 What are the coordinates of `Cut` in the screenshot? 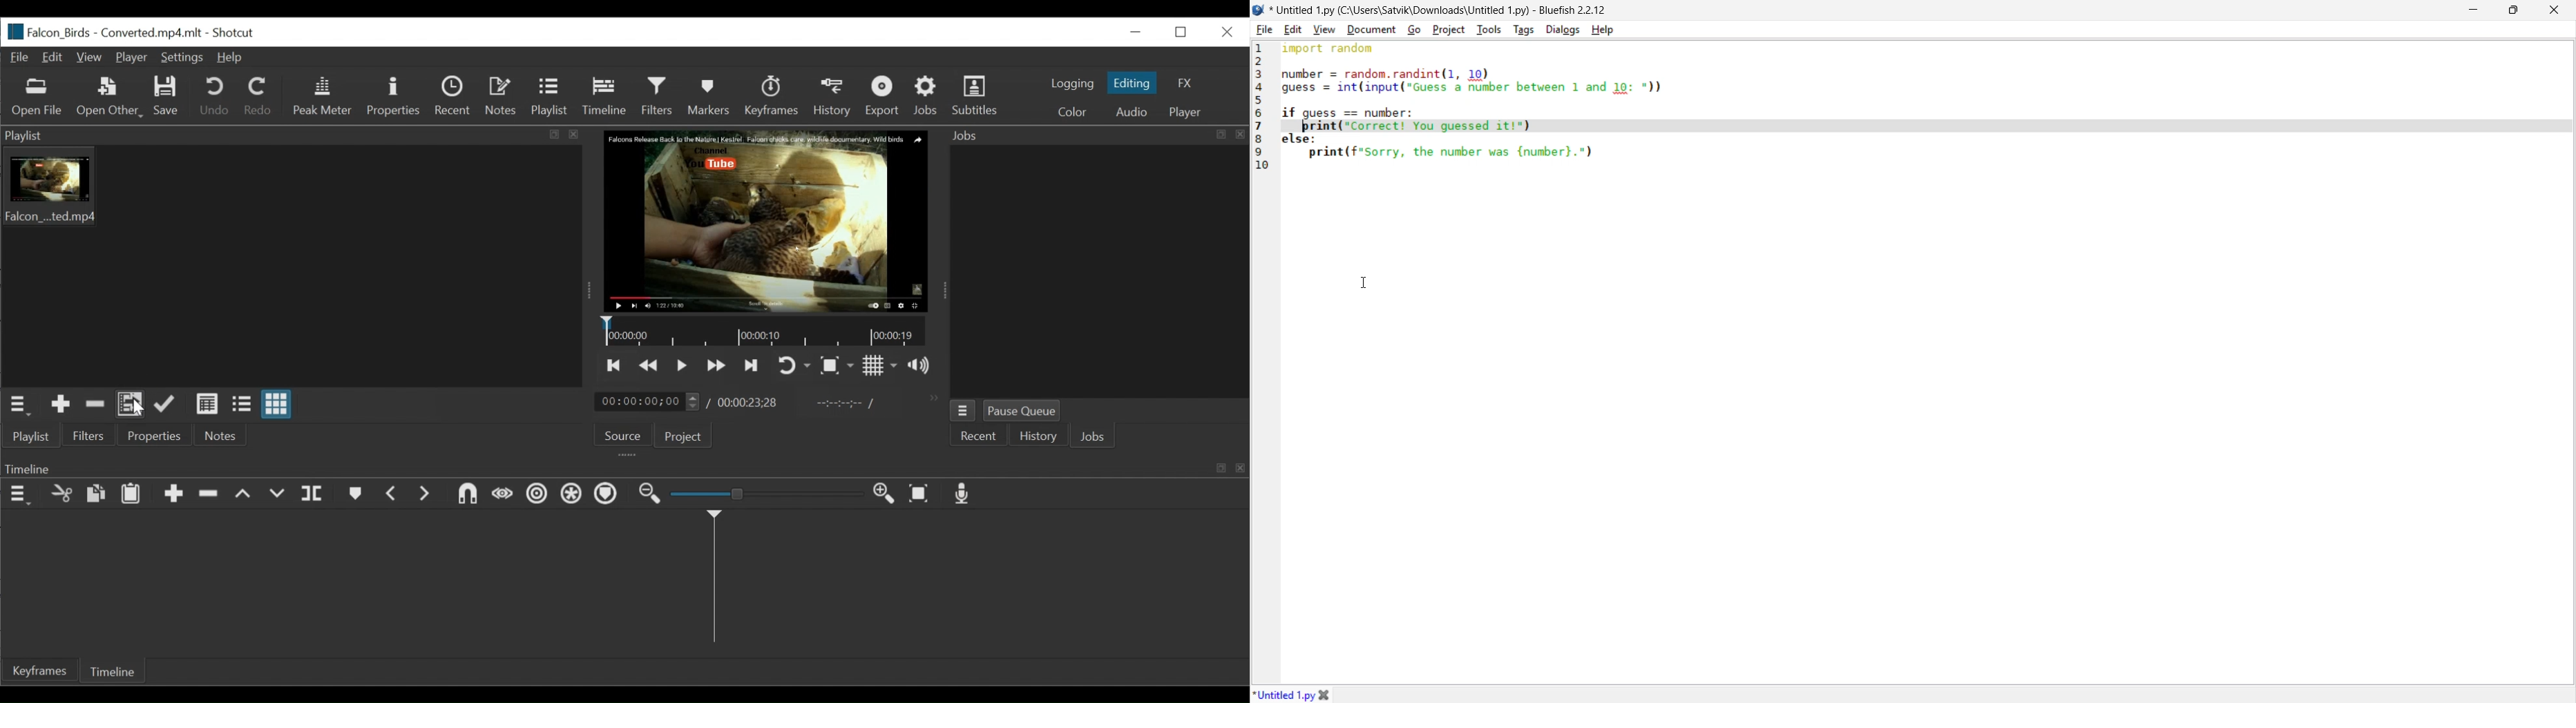 It's located at (61, 495).